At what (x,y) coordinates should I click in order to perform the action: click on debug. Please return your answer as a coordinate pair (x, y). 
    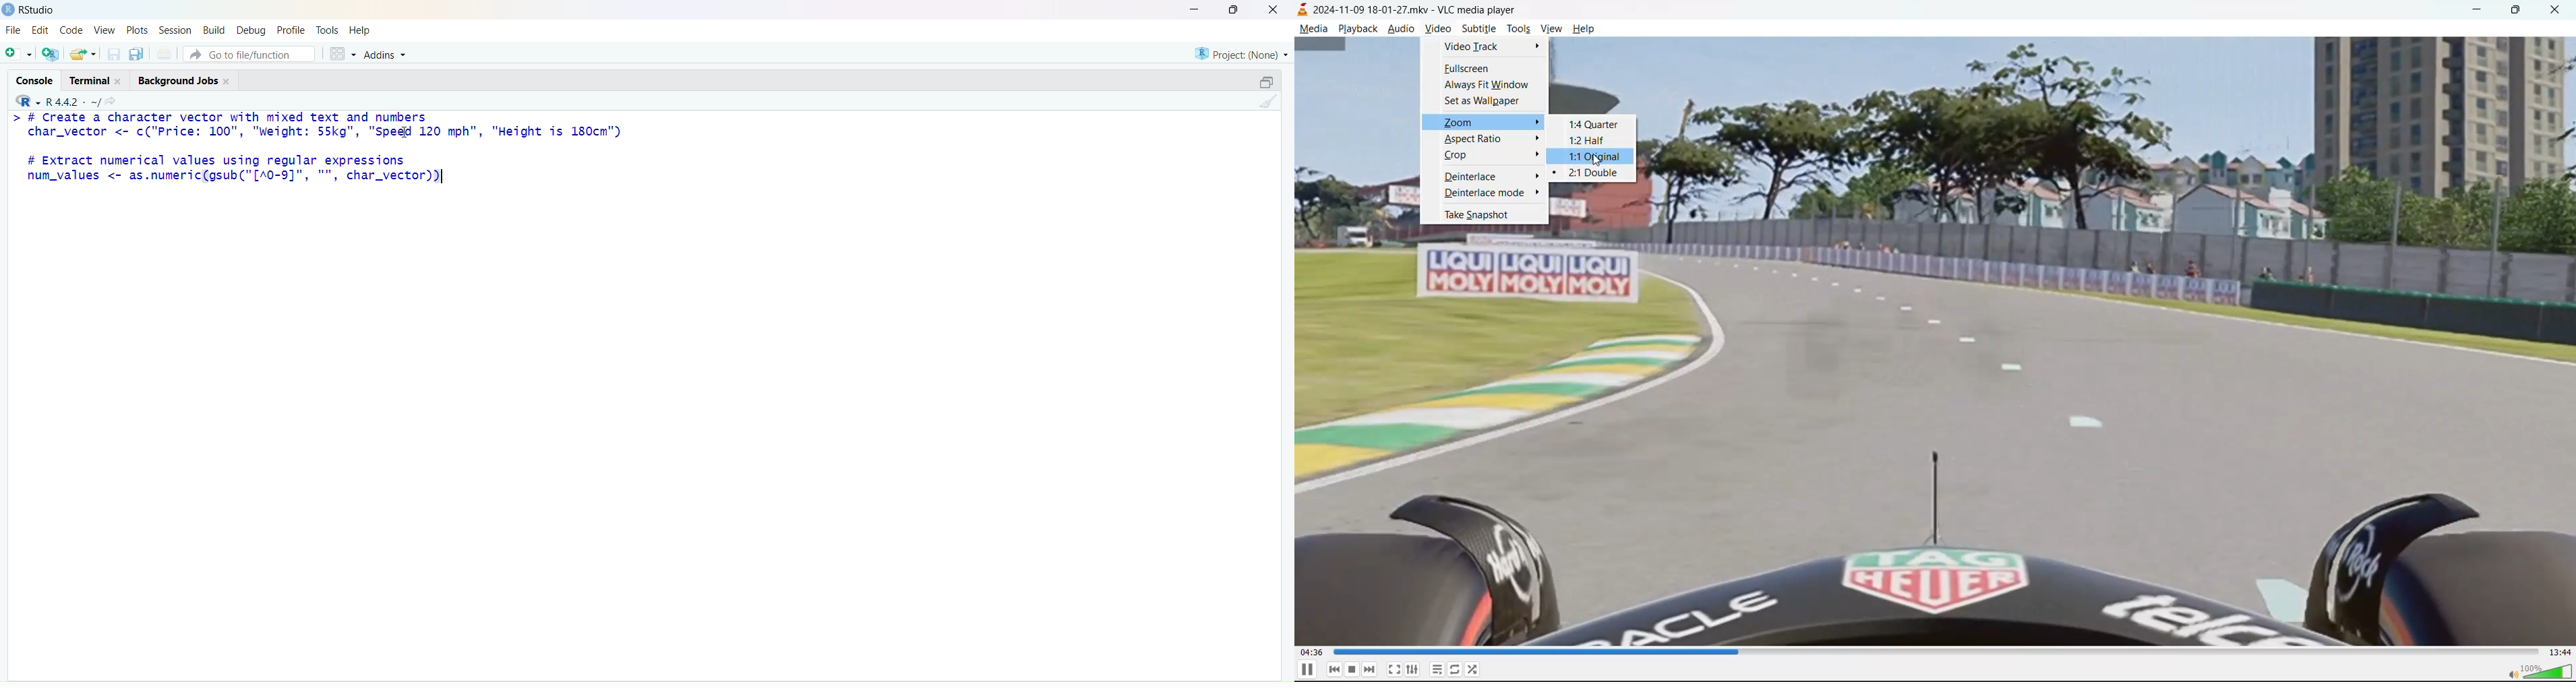
    Looking at the image, I should click on (251, 31).